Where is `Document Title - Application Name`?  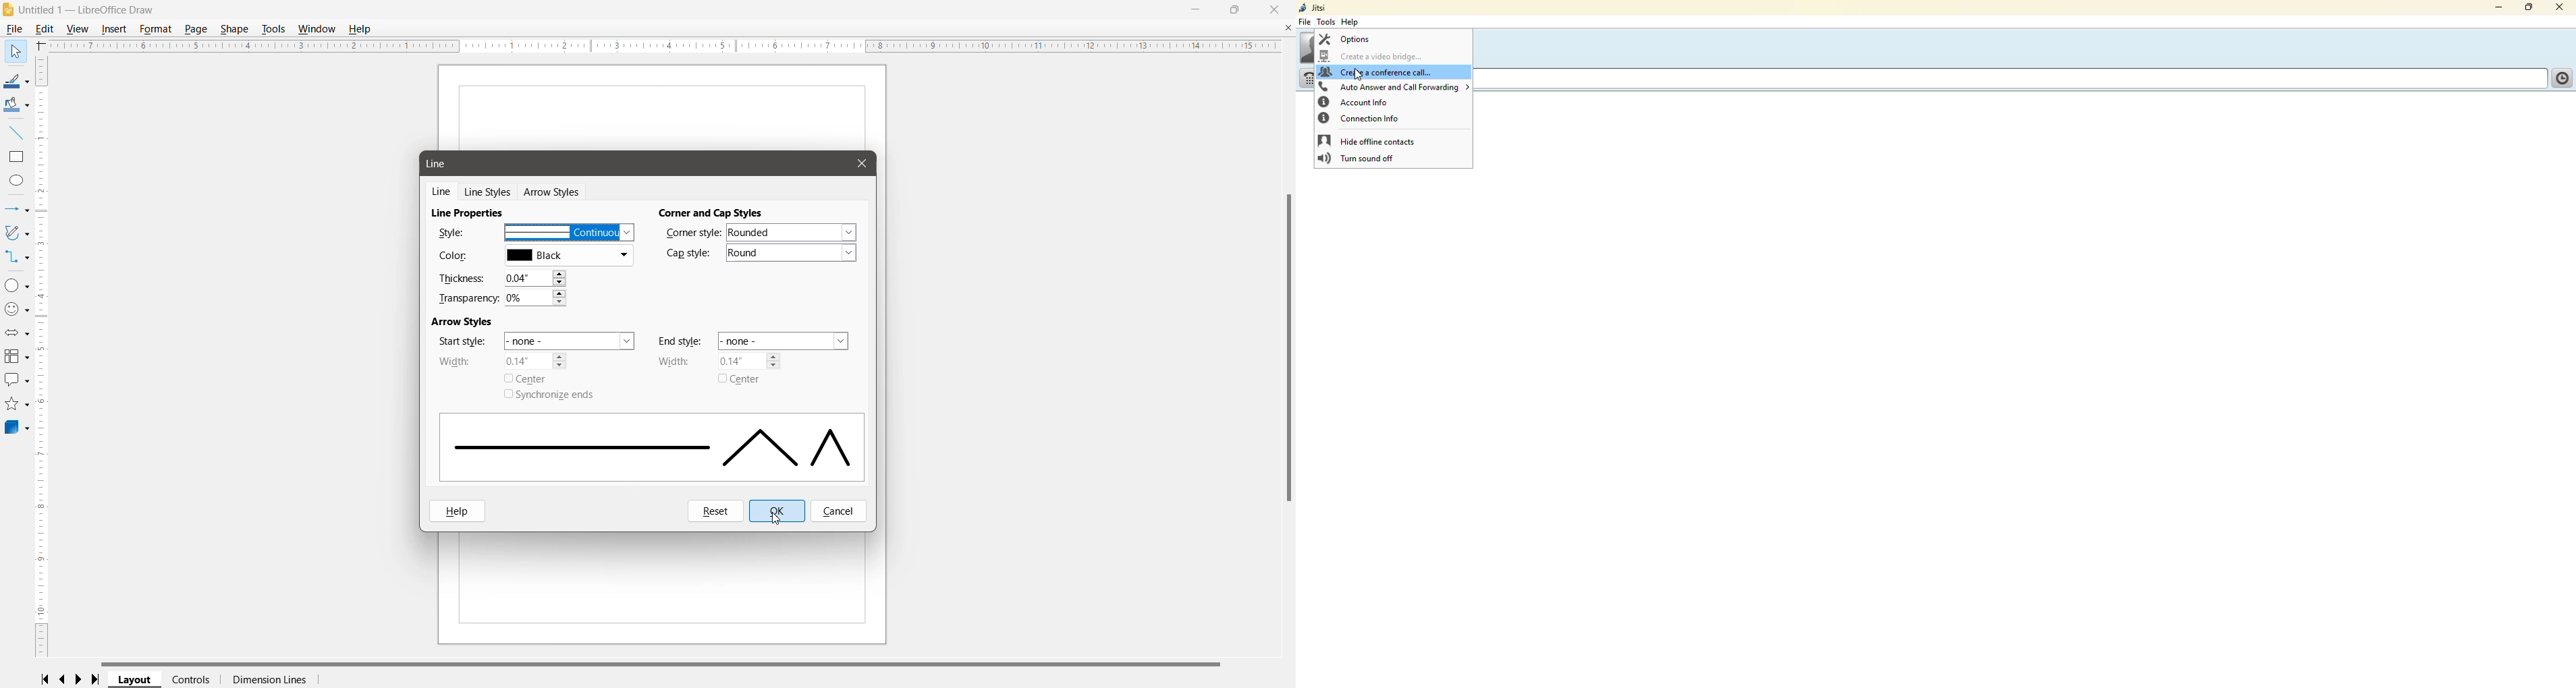
Document Title - Application Name is located at coordinates (92, 10).